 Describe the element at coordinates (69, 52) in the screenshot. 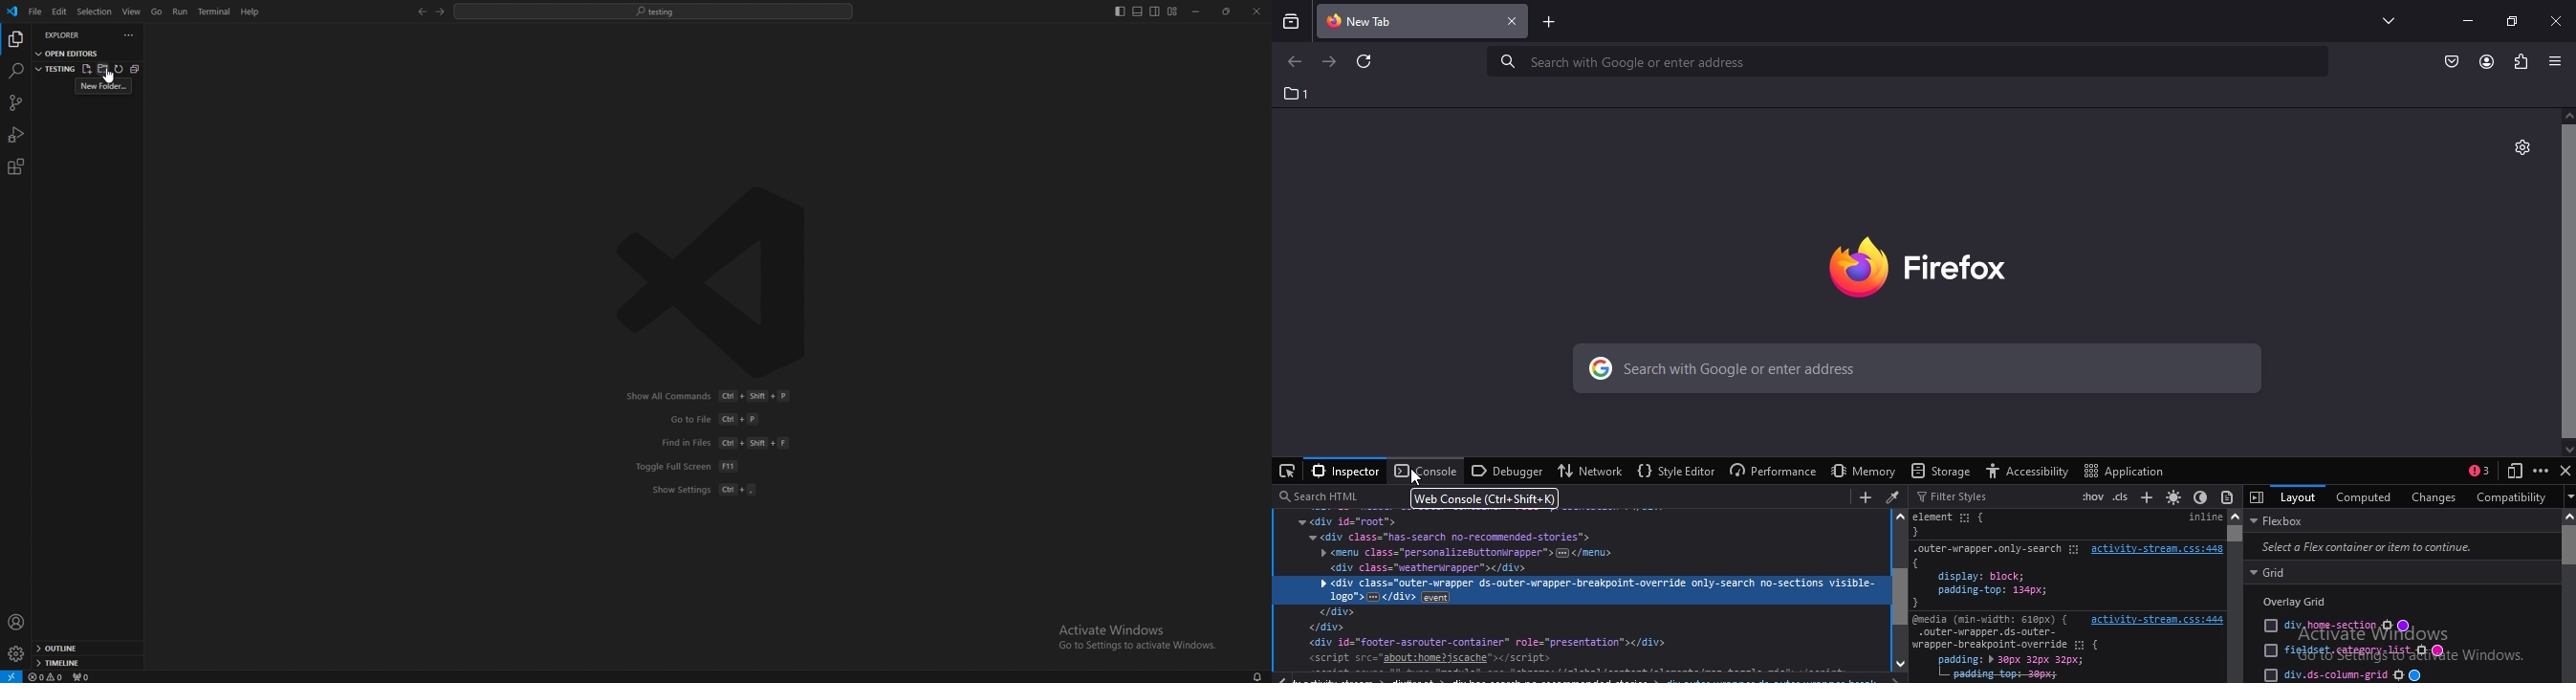

I see `open editors` at that location.